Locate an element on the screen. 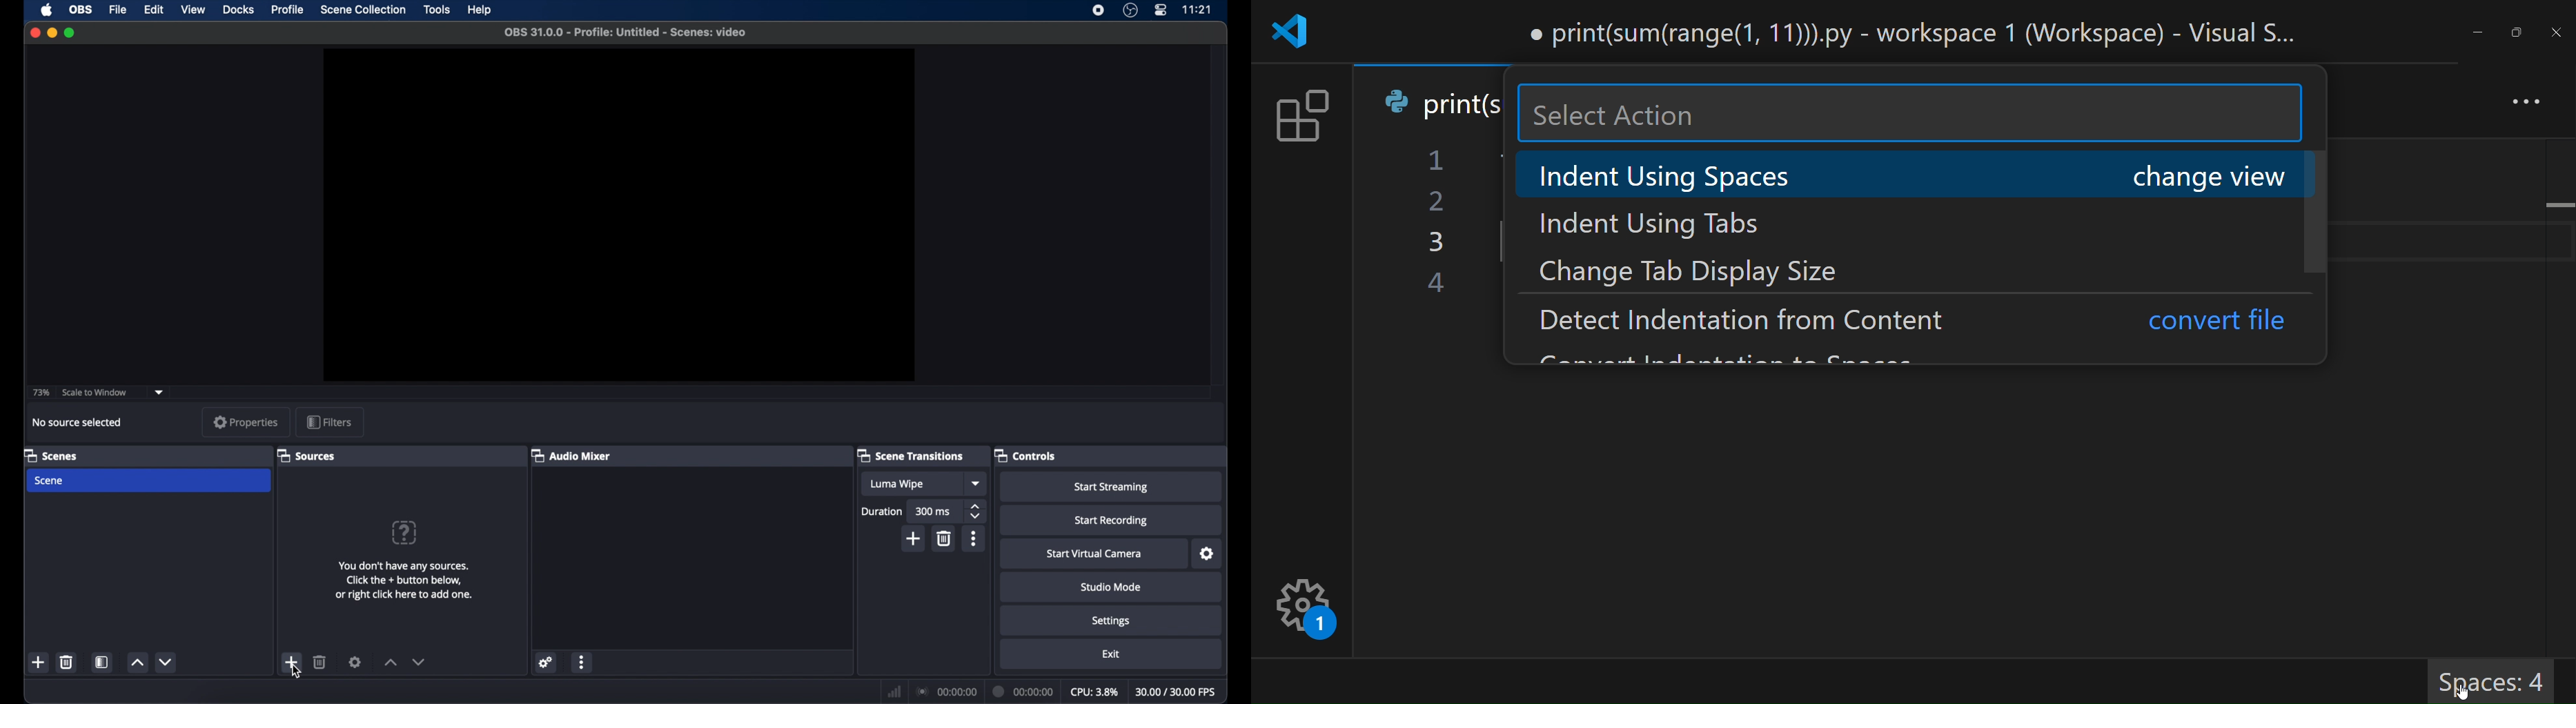  dropdown is located at coordinates (977, 484).